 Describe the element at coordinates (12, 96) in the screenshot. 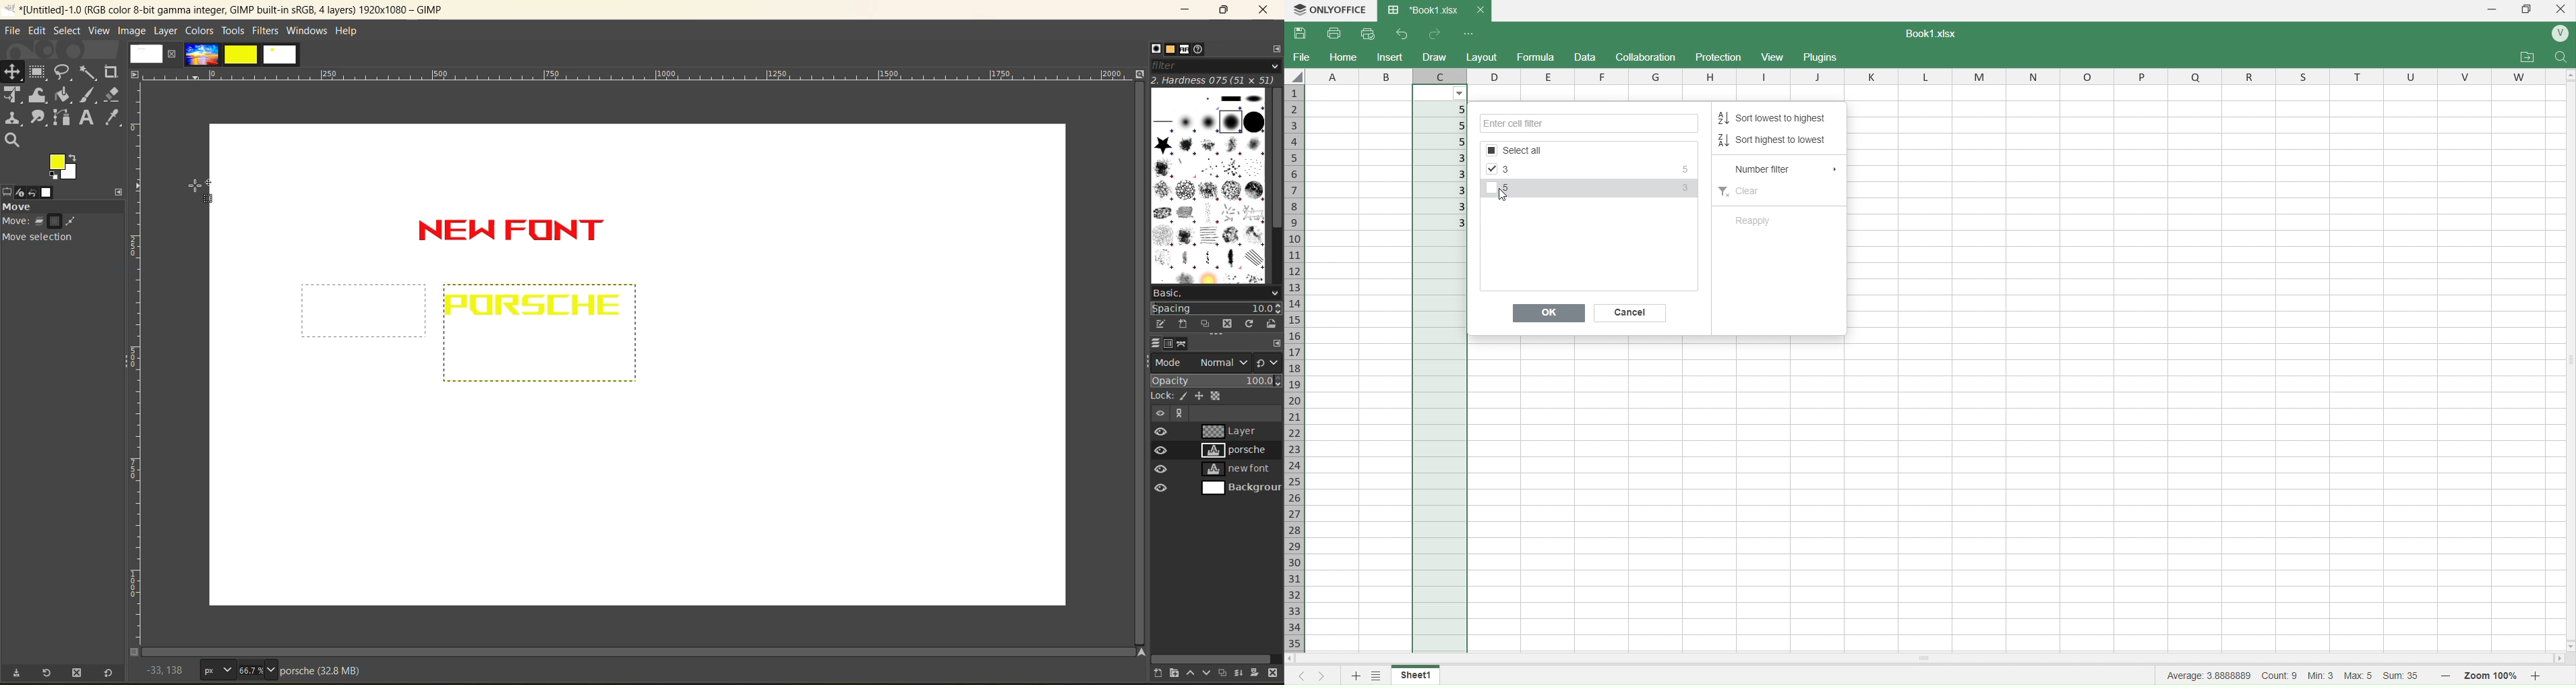

I see `Unified transform tool` at that location.